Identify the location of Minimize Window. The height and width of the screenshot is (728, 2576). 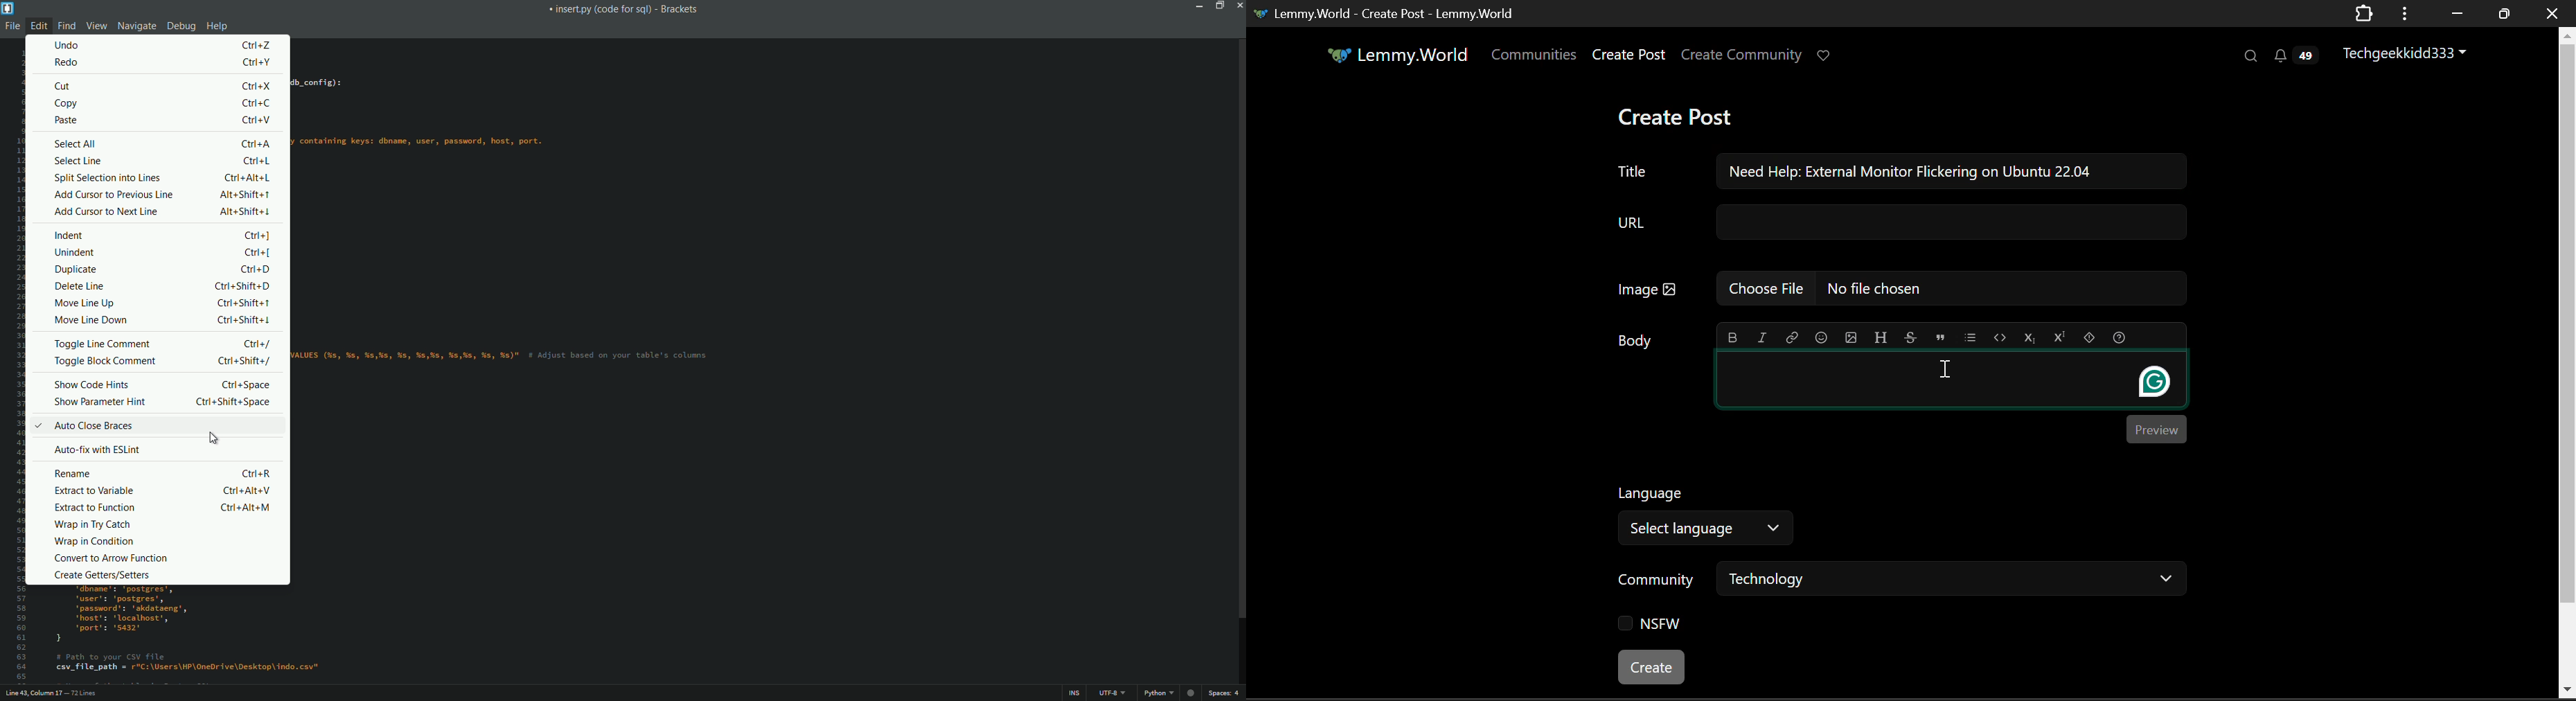
(2502, 15).